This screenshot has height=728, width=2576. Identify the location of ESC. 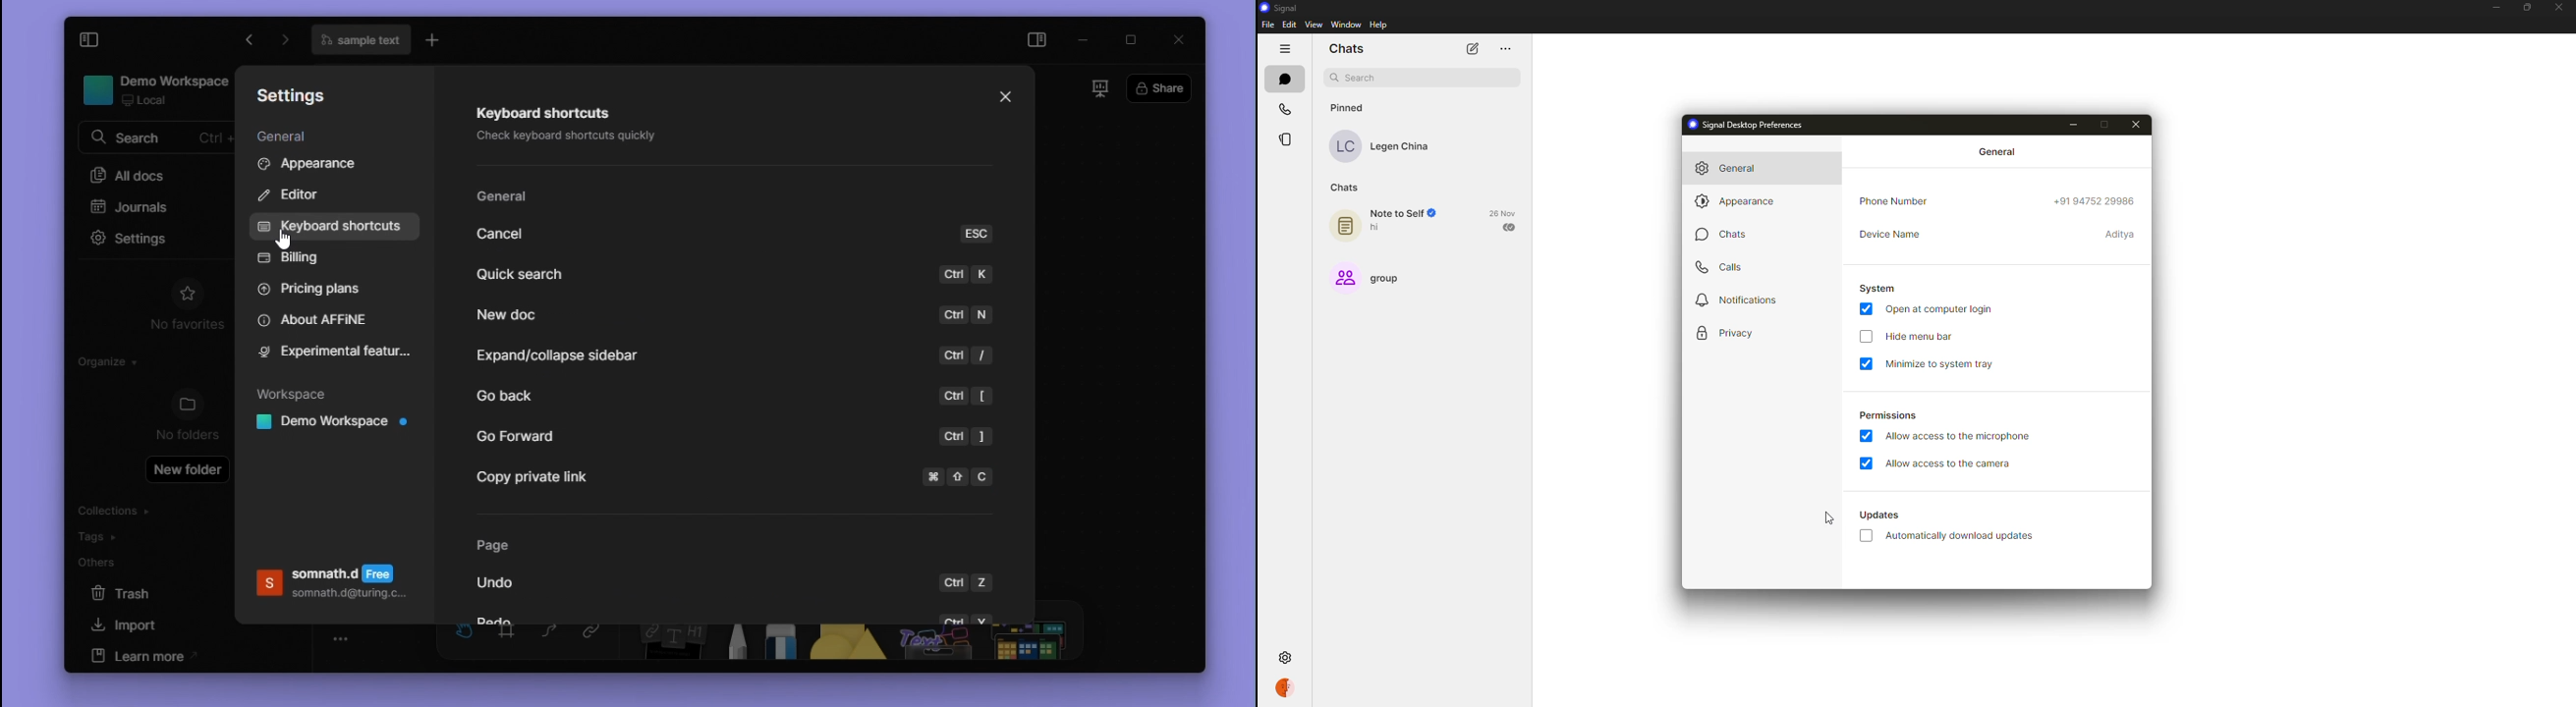
(977, 234).